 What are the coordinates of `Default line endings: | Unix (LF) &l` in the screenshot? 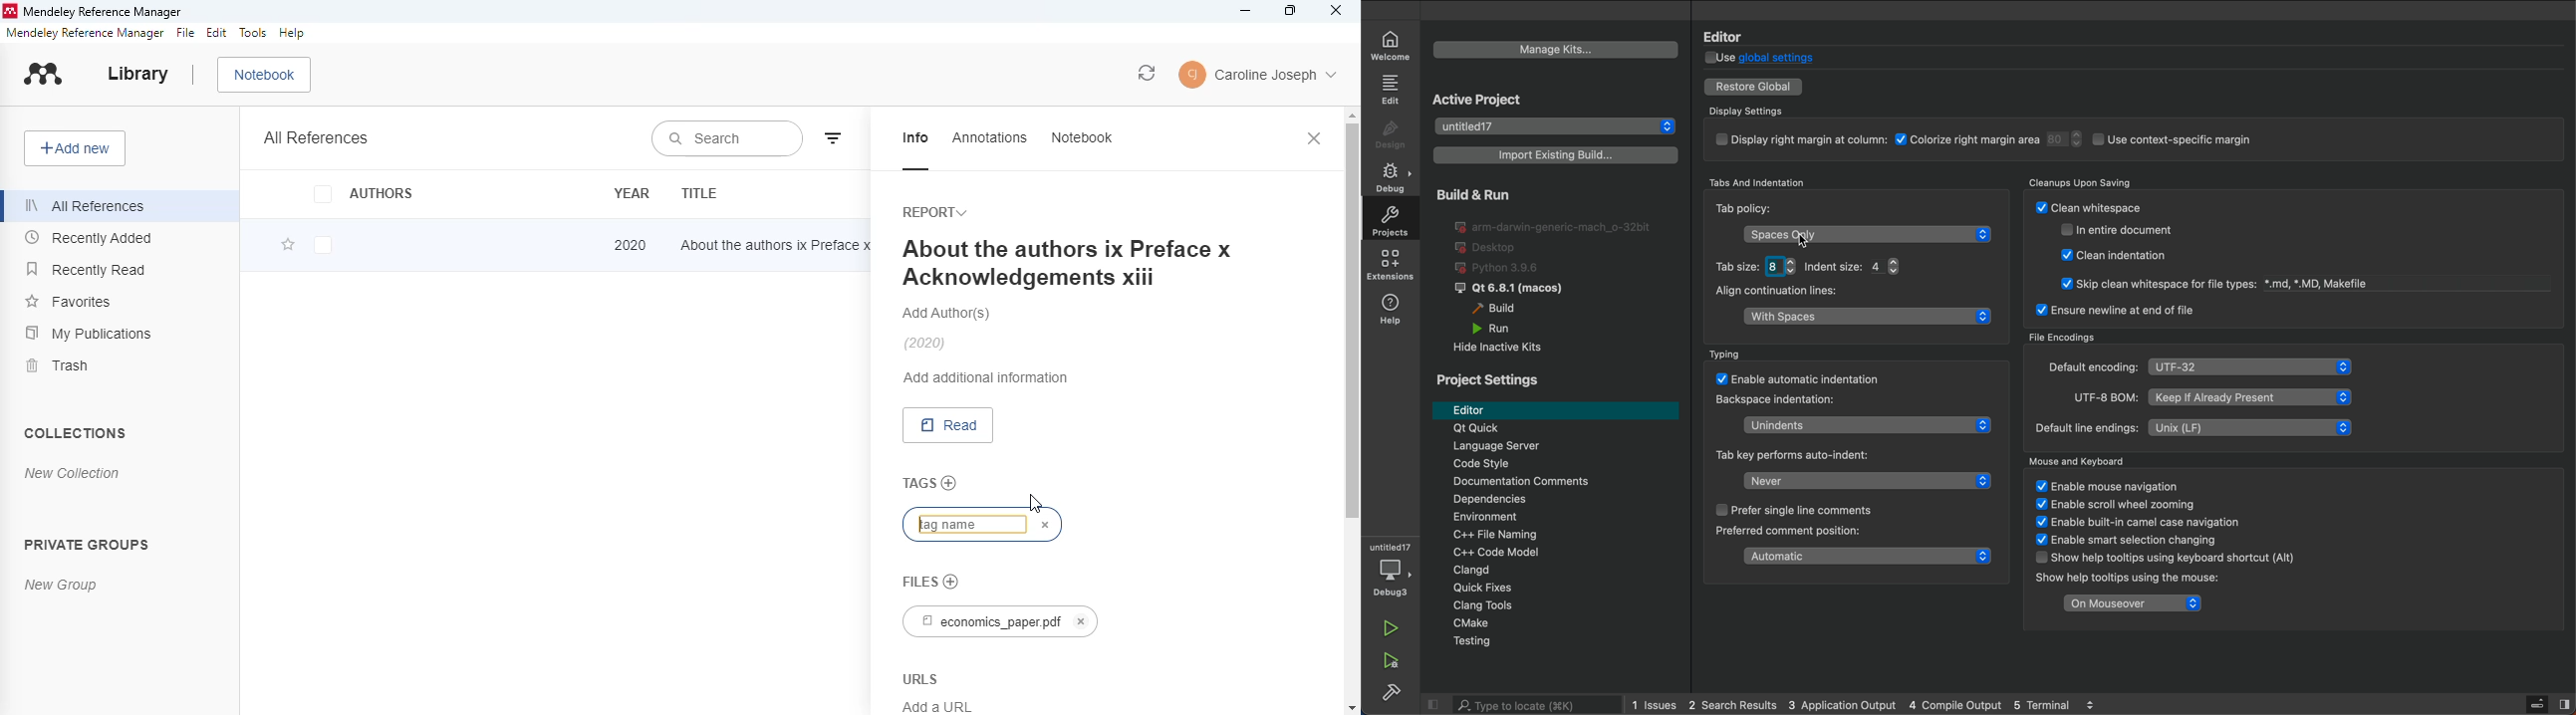 It's located at (2192, 428).